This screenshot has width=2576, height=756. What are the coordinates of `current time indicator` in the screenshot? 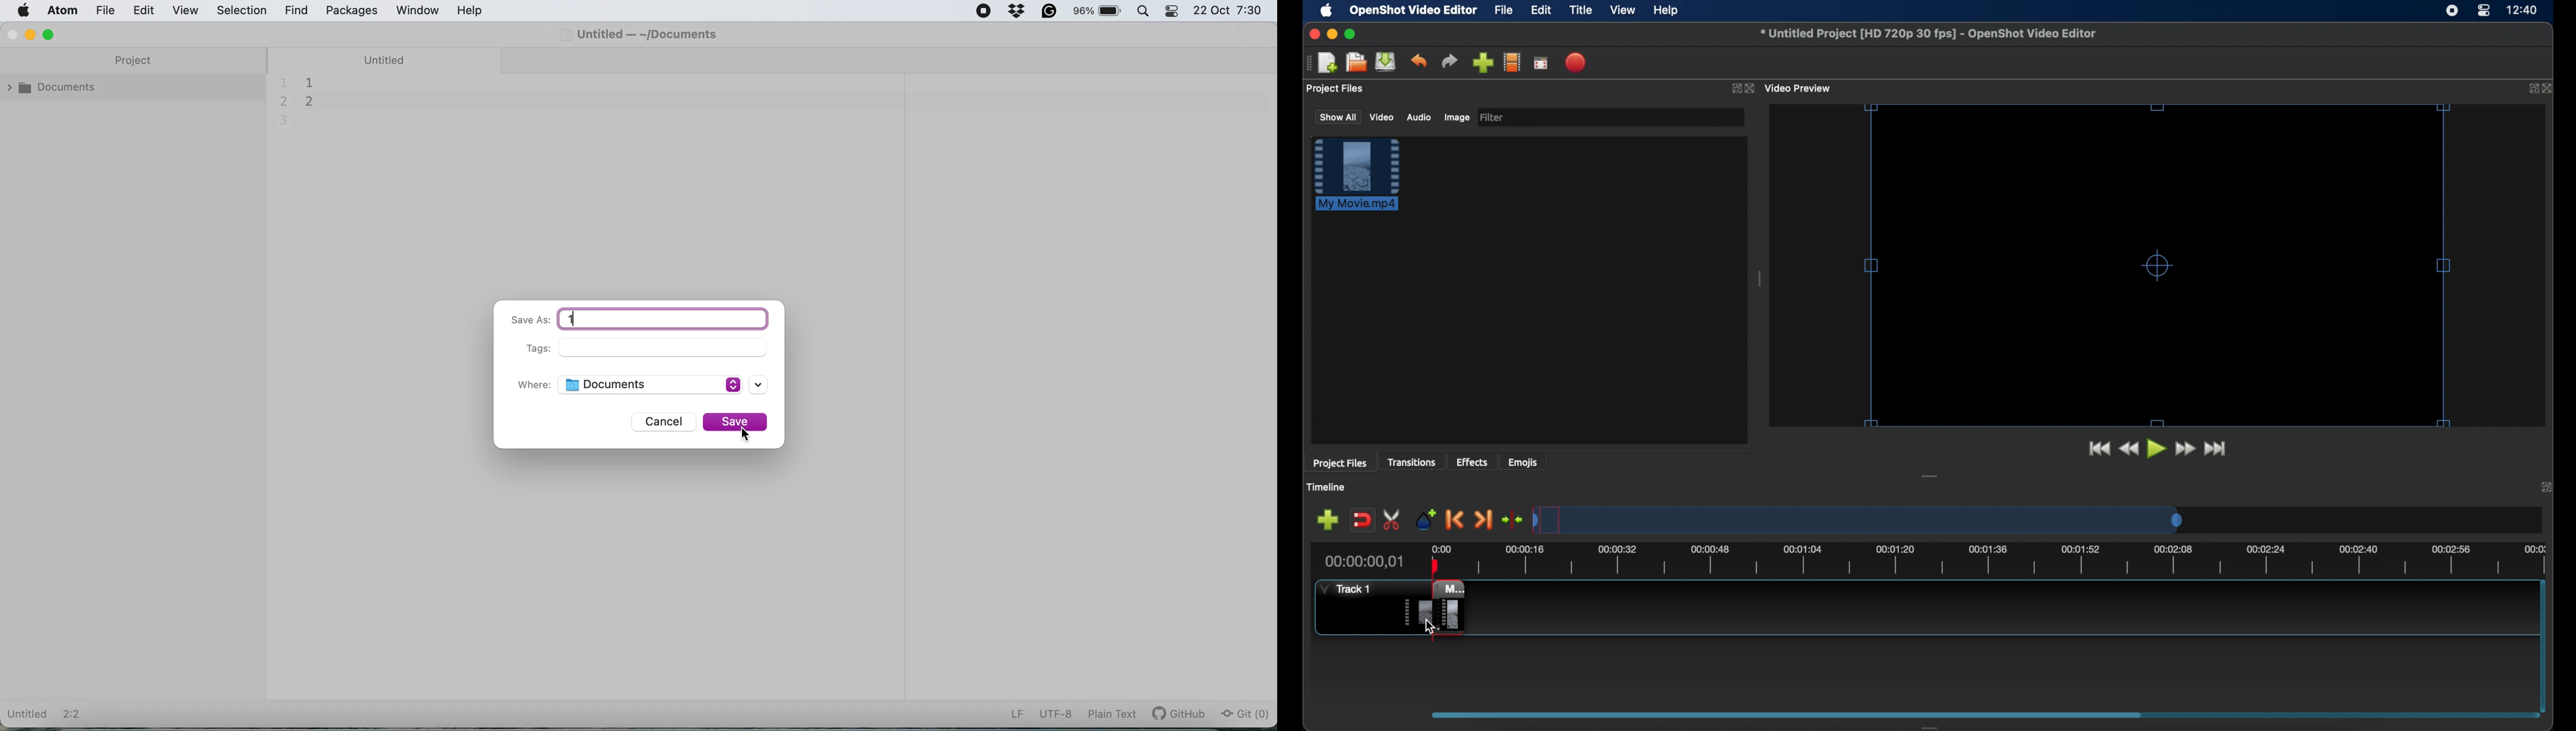 It's located at (1365, 562).